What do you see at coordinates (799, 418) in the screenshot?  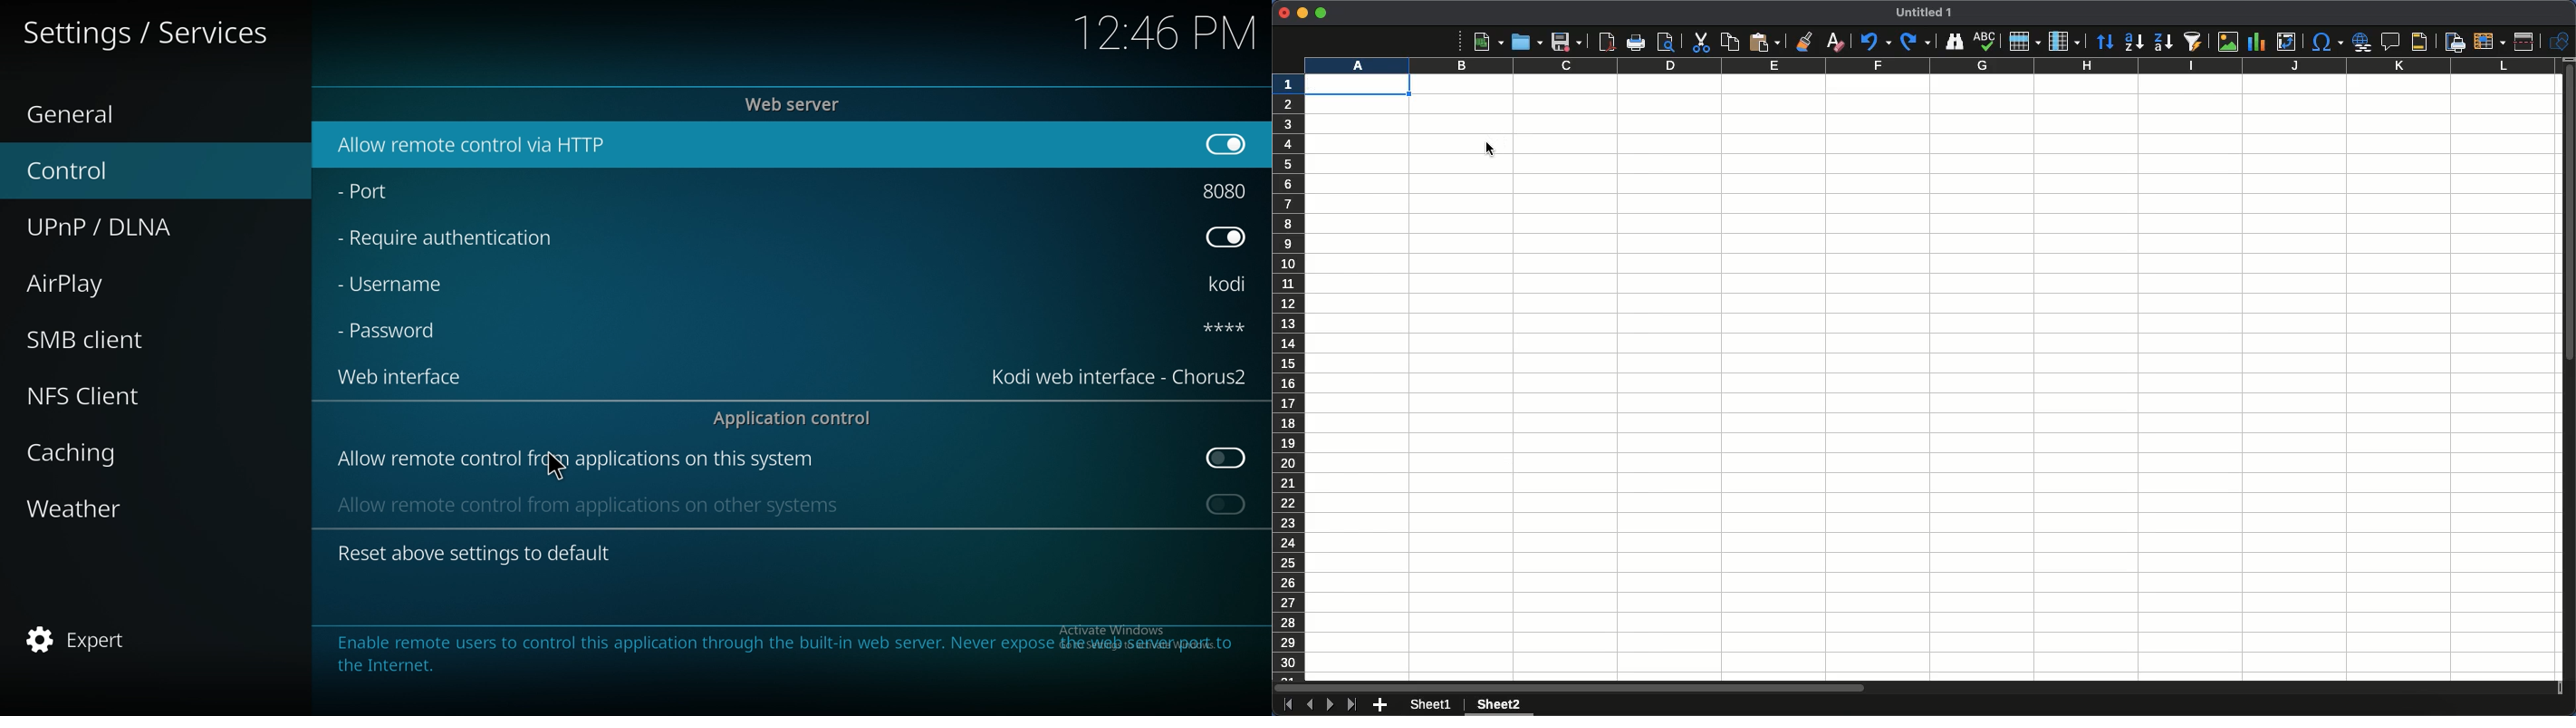 I see `application control` at bounding box center [799, 418].